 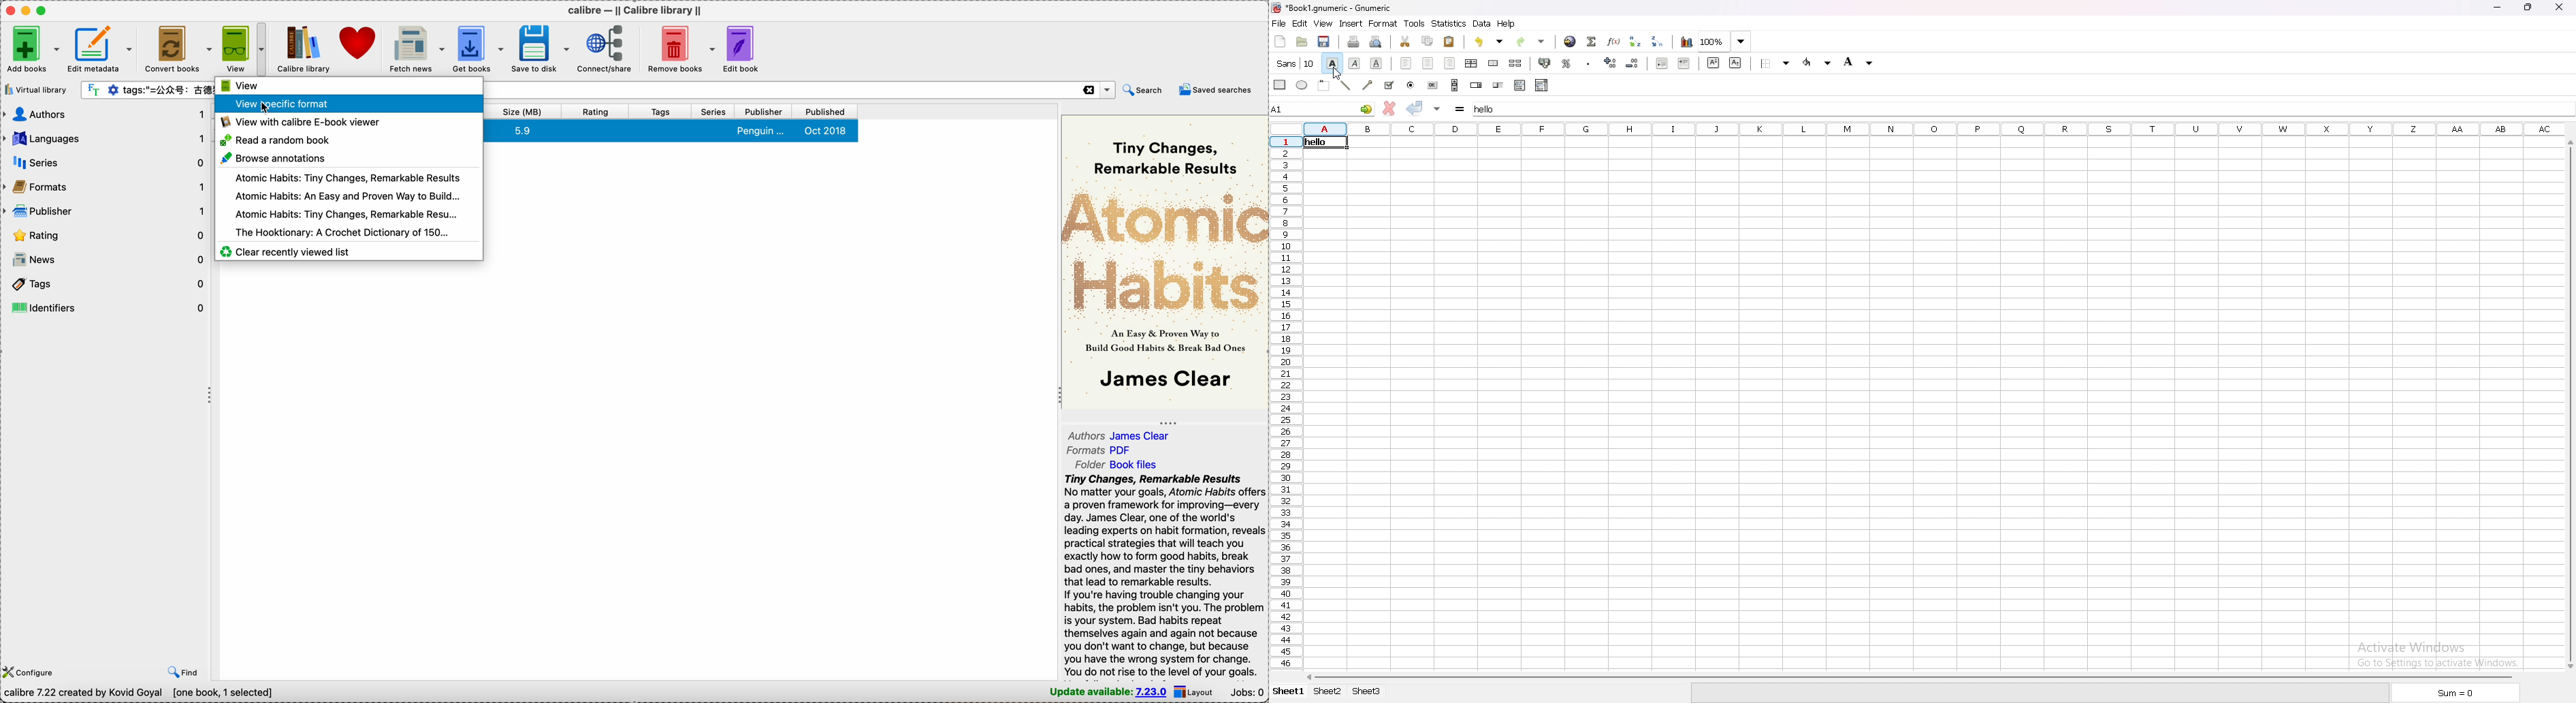 What do you see at coordinates (1375, 42) in the screenshot?
I see `print preview` at bounding box center [1375, 42].